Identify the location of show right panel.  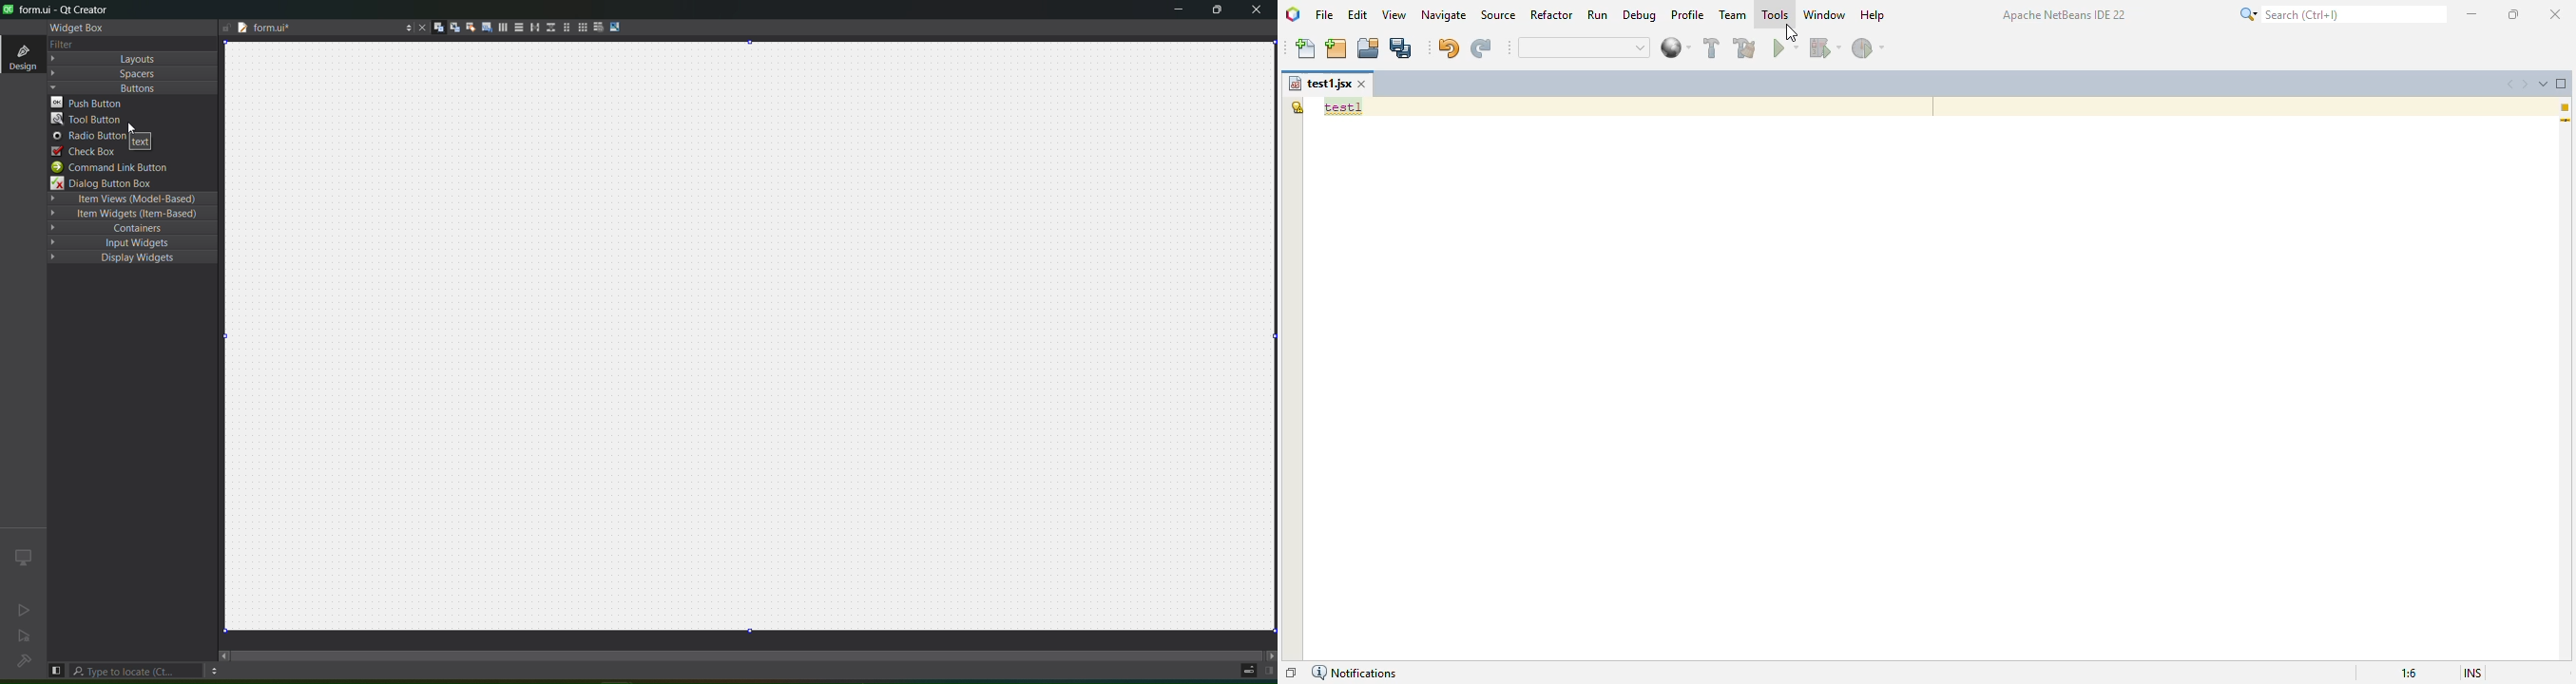
(1270, 669).